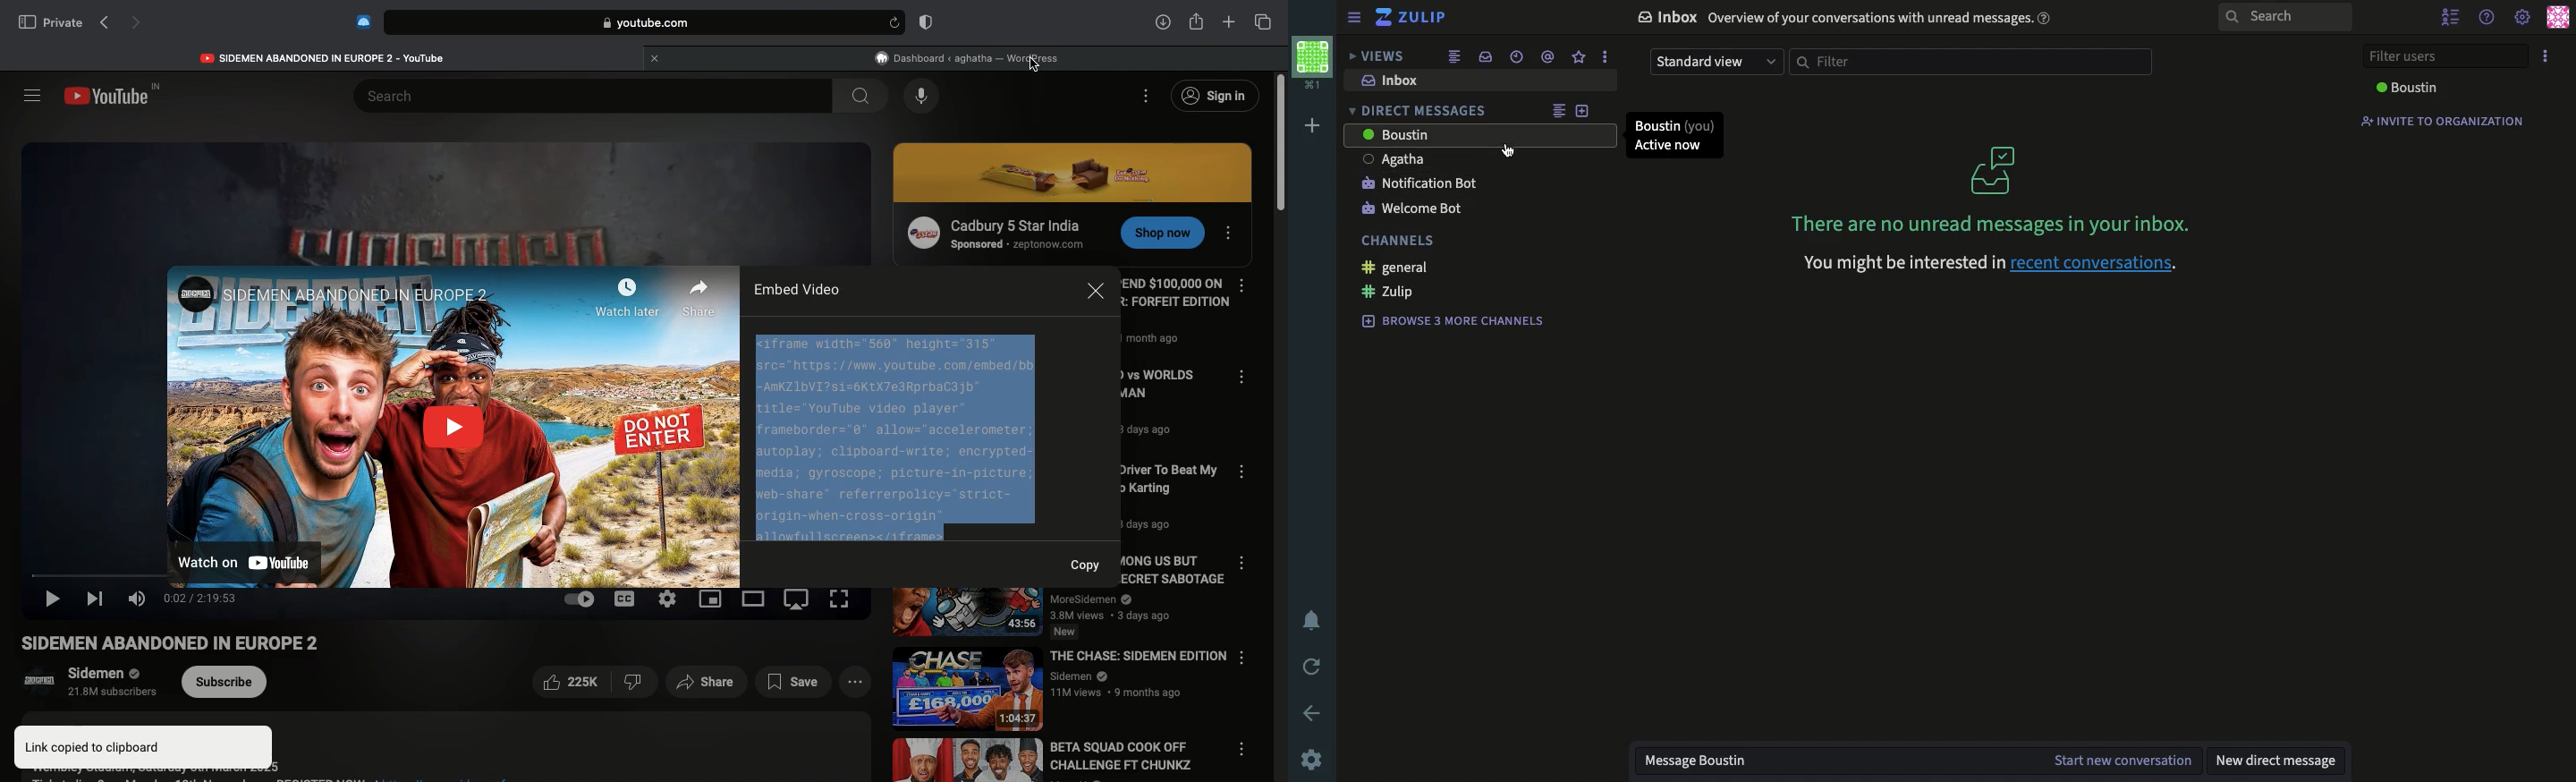  I want to click on Videos, so click(442, 194).